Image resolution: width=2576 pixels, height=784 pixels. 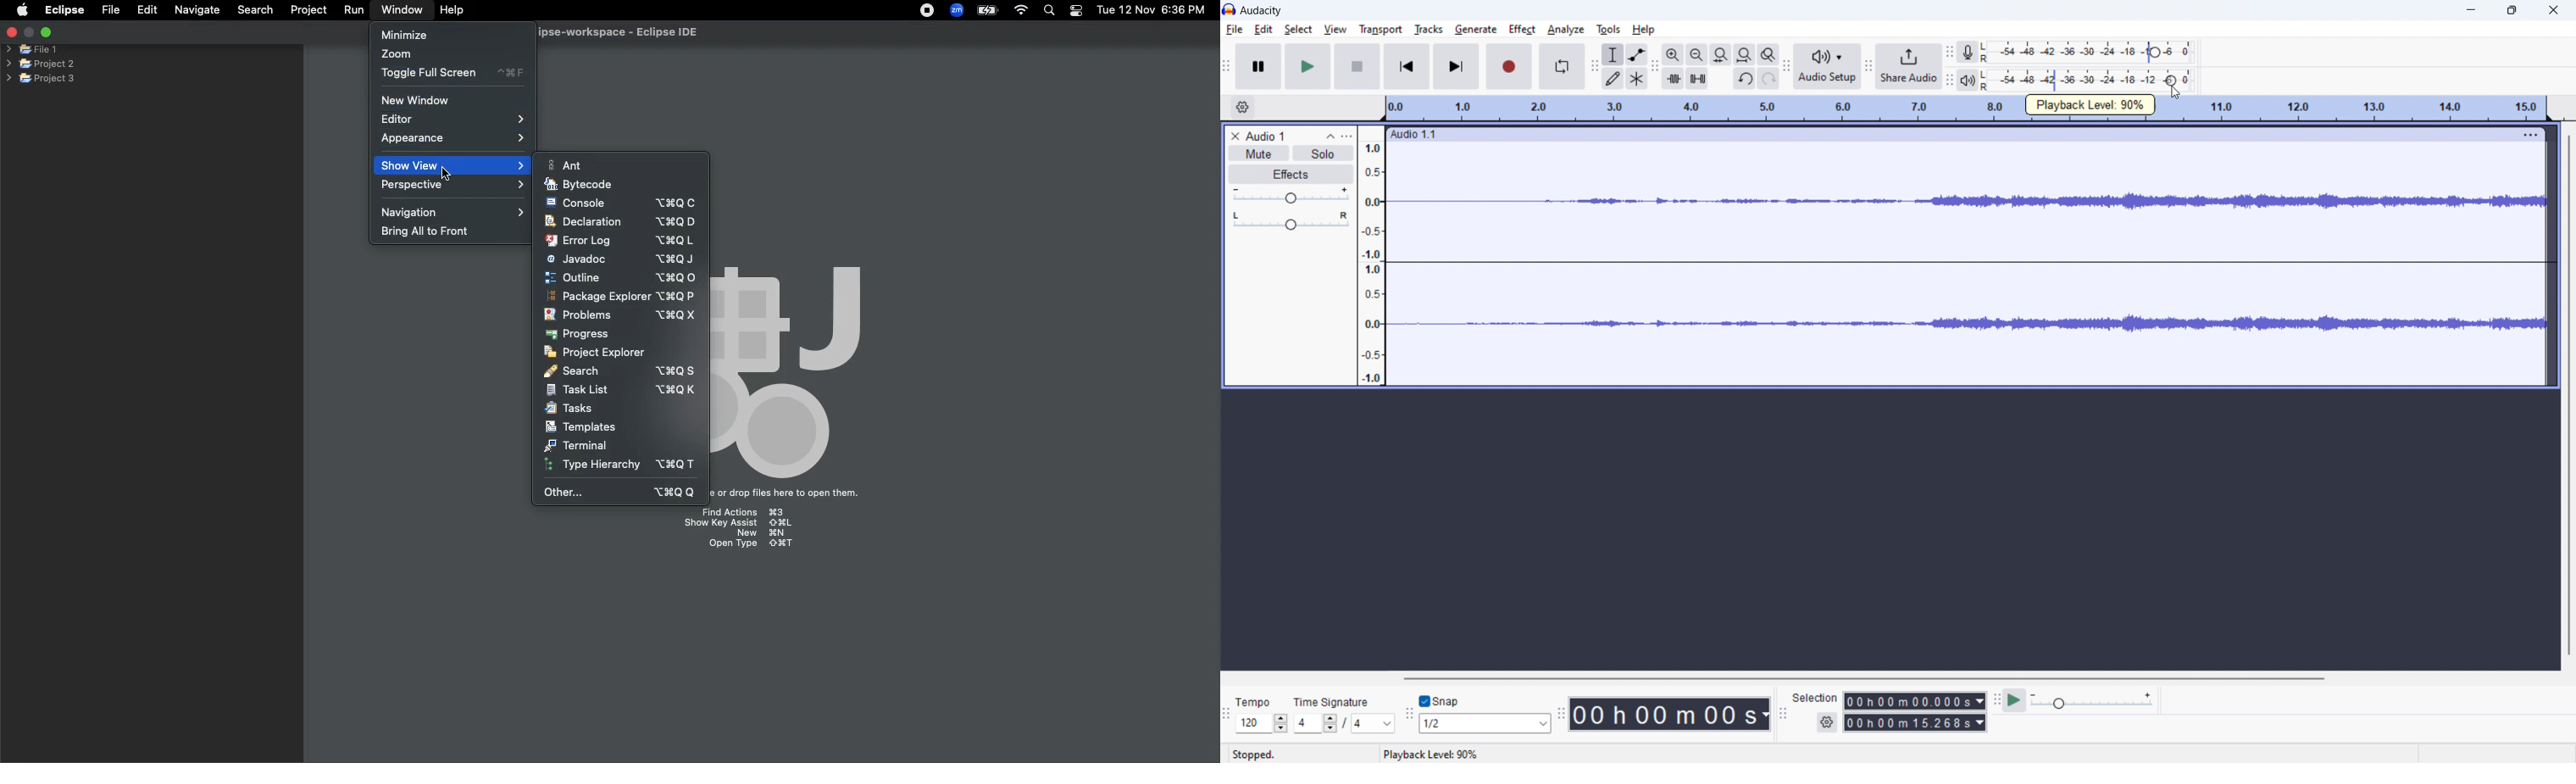 What do you see at coordinates (397, 55) in the screenshot?
I see `Zoom` at bounding box center [397, 55].